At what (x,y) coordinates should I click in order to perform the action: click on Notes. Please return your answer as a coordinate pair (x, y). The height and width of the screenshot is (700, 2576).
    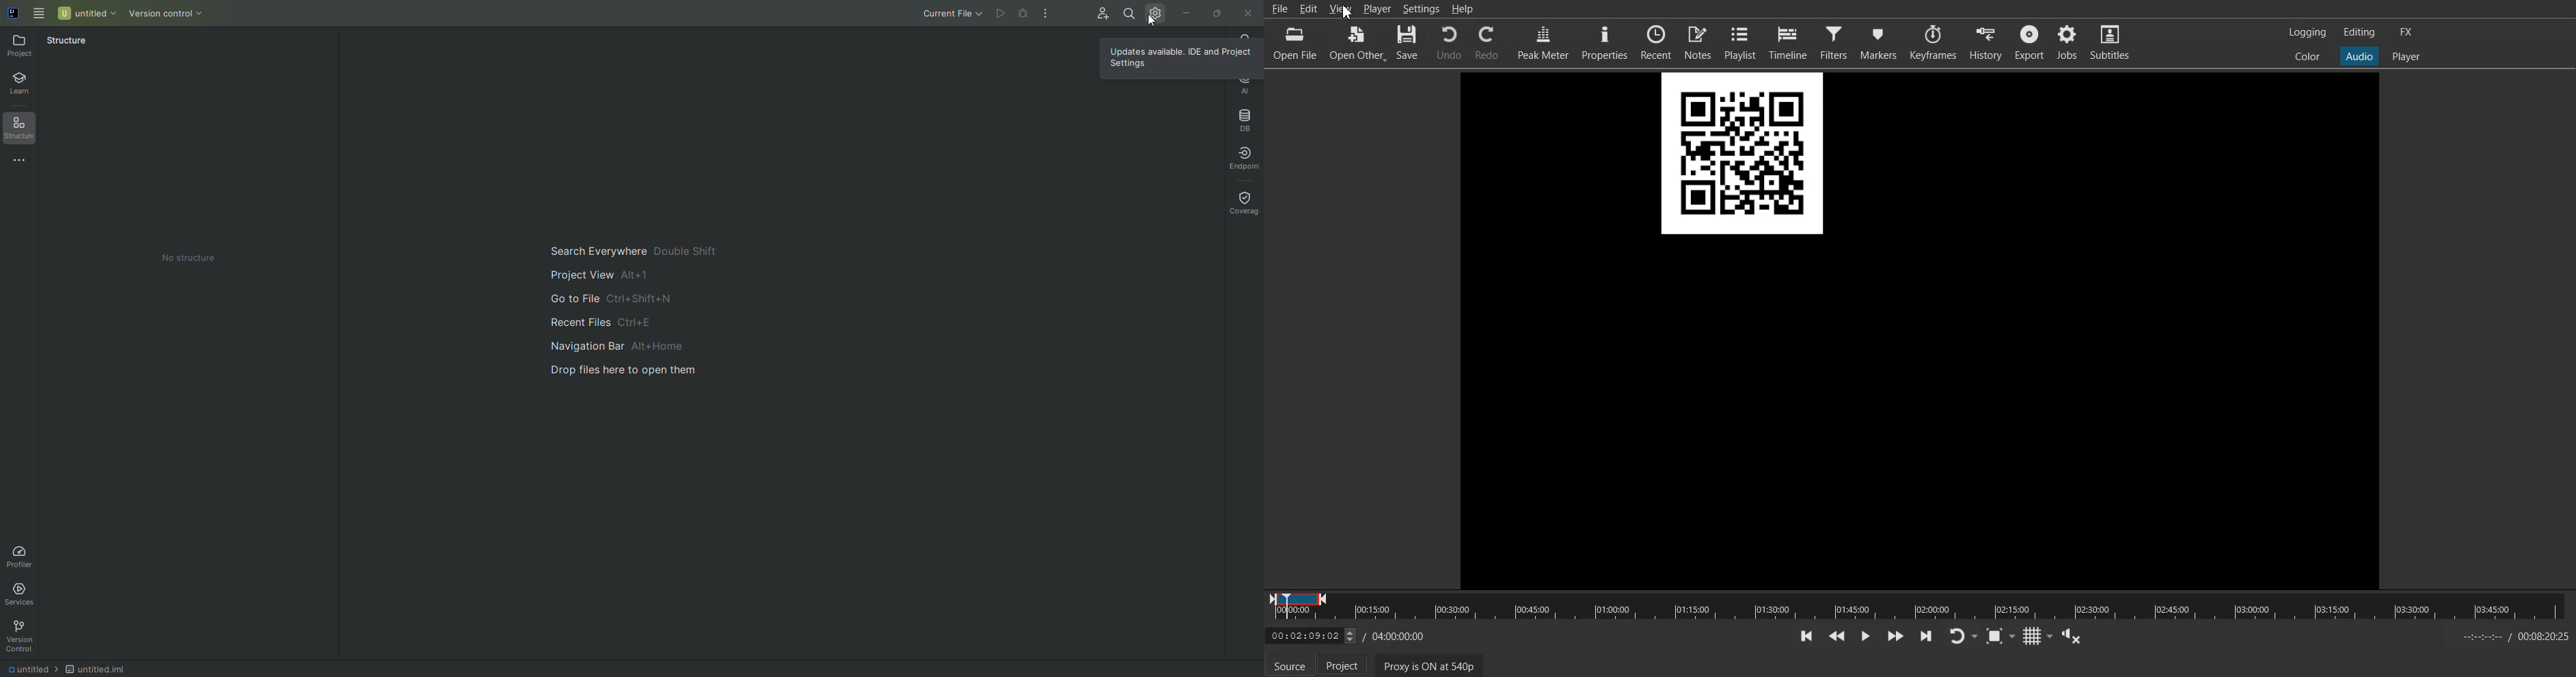
    Looking at the image, I should click on (1698, 42).